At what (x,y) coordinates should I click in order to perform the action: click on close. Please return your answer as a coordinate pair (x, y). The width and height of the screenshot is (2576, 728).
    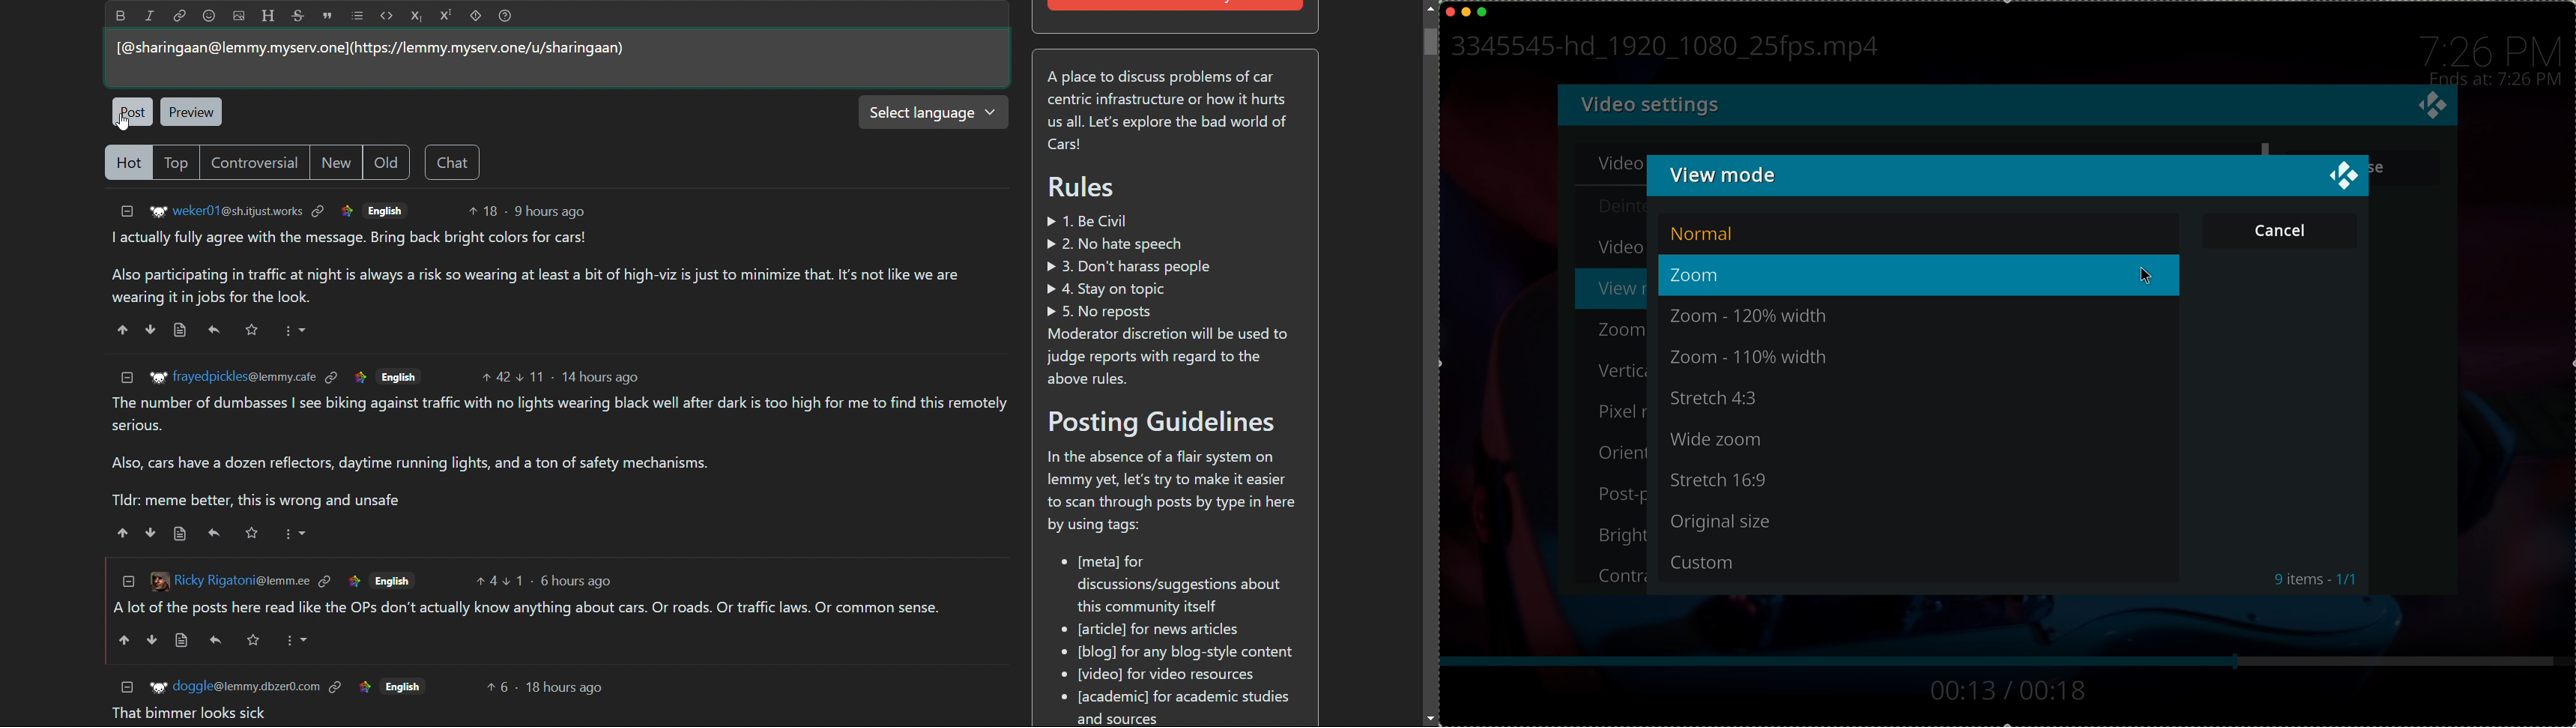
    Looking at the image, I should click on (2345, 176).